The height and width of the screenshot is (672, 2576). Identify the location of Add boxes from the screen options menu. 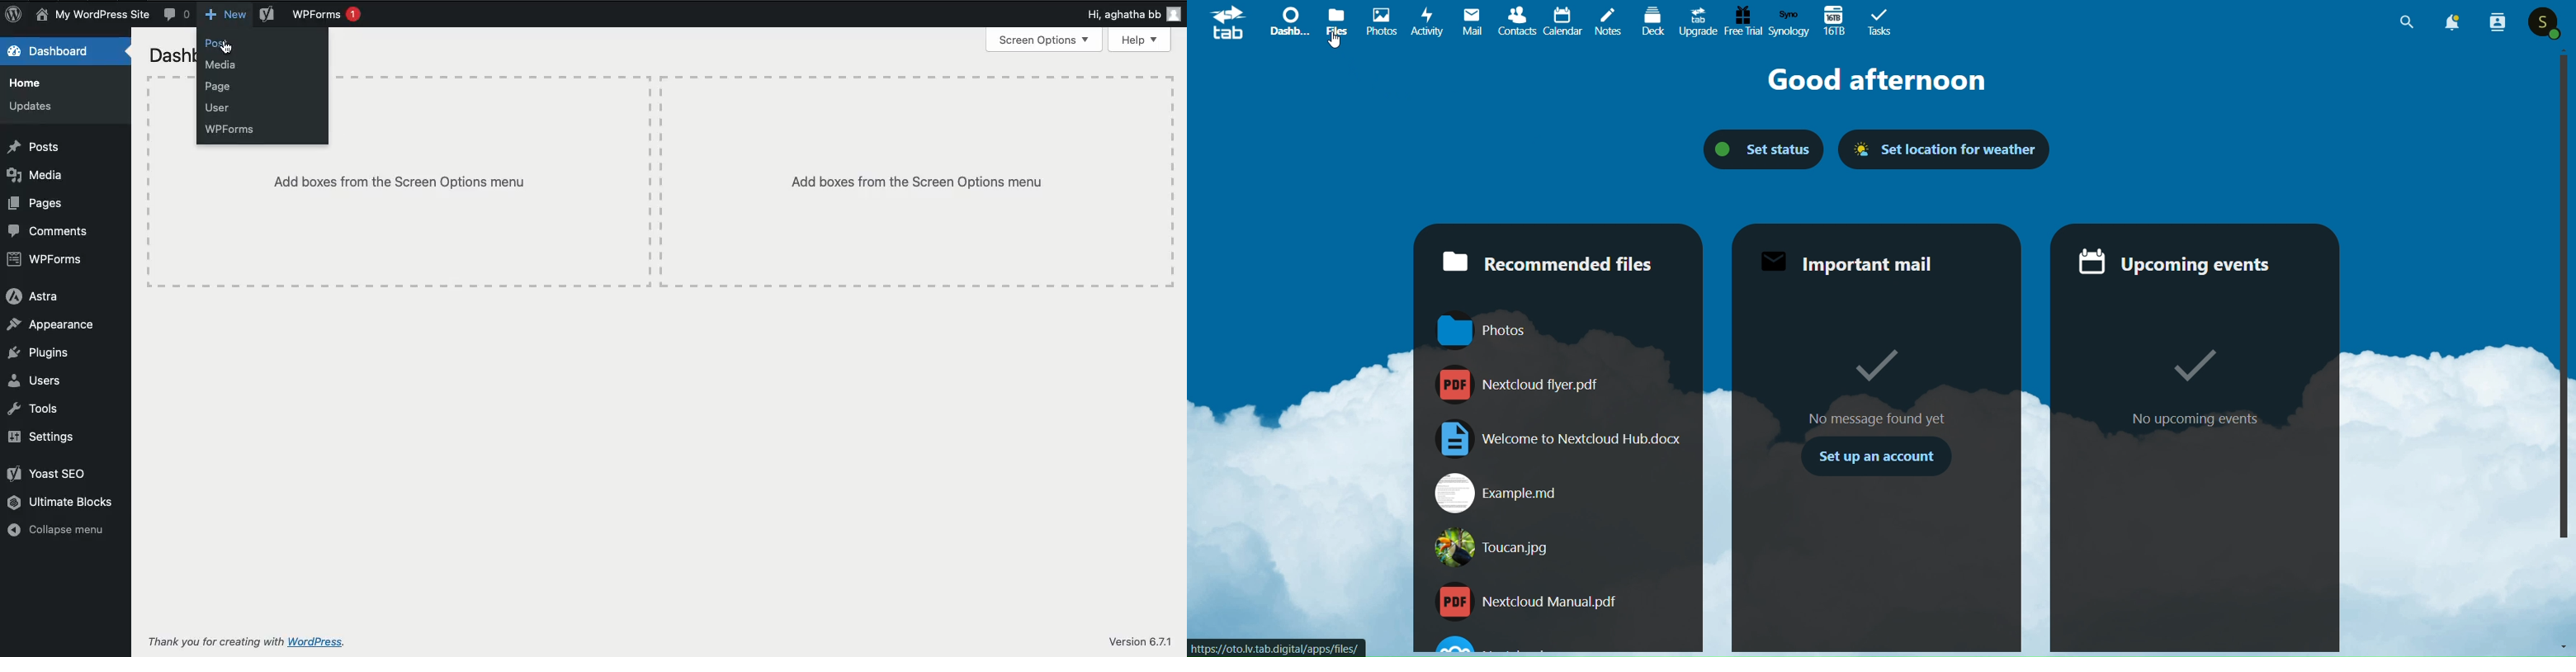
(916, 182).